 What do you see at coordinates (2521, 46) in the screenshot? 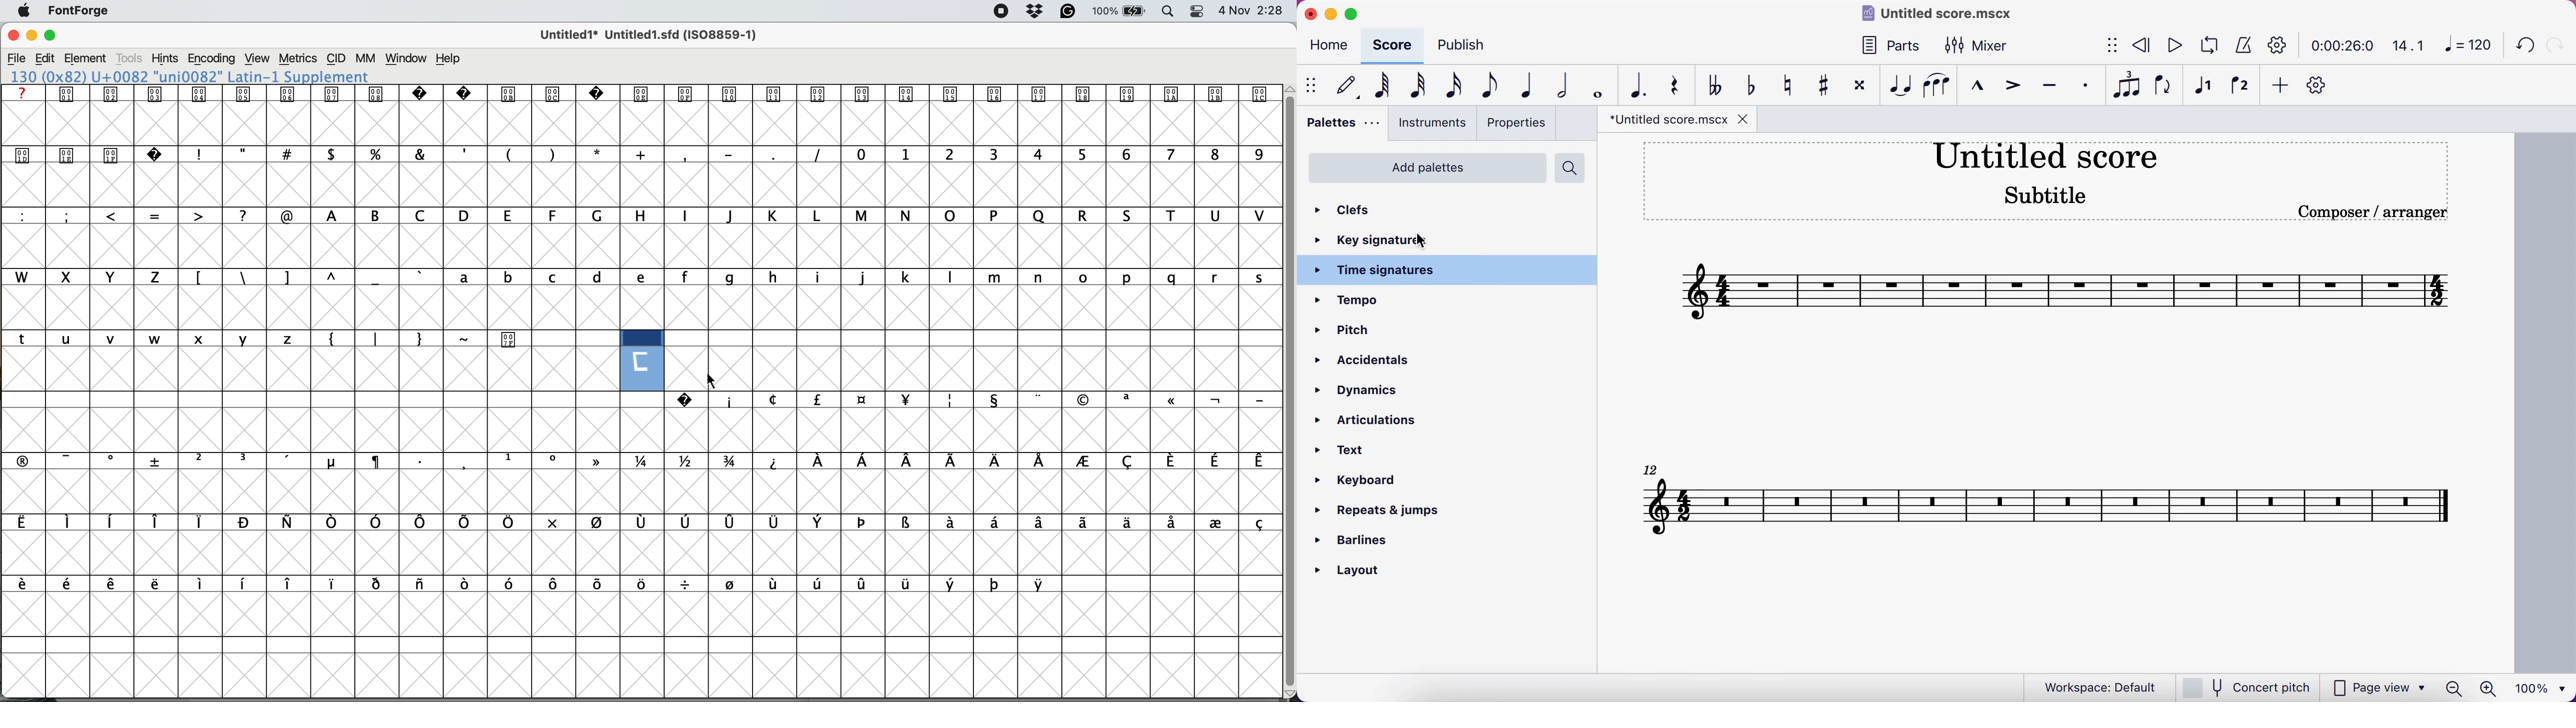
I see `undo` at bounding box center [2521, 46].